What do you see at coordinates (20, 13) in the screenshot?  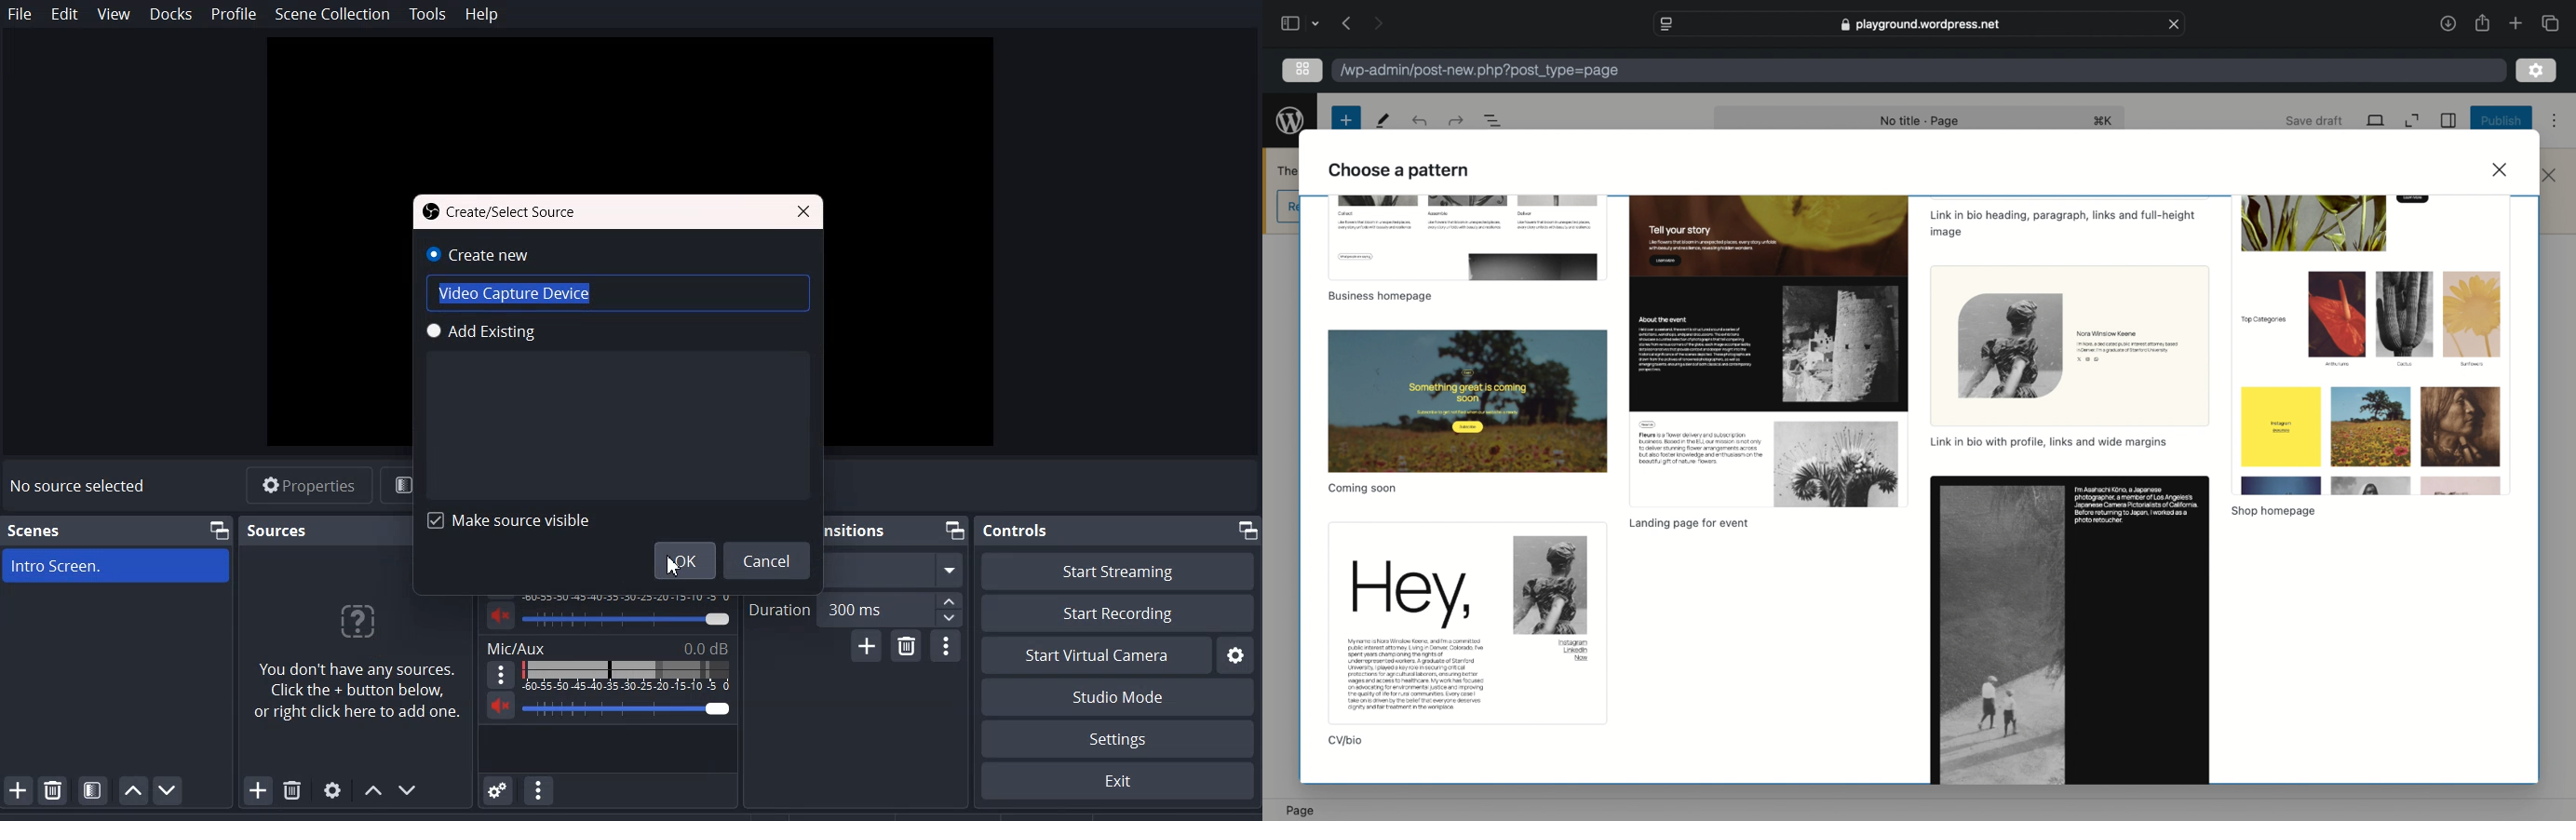 I see `File` at bounding box center [20, 13].